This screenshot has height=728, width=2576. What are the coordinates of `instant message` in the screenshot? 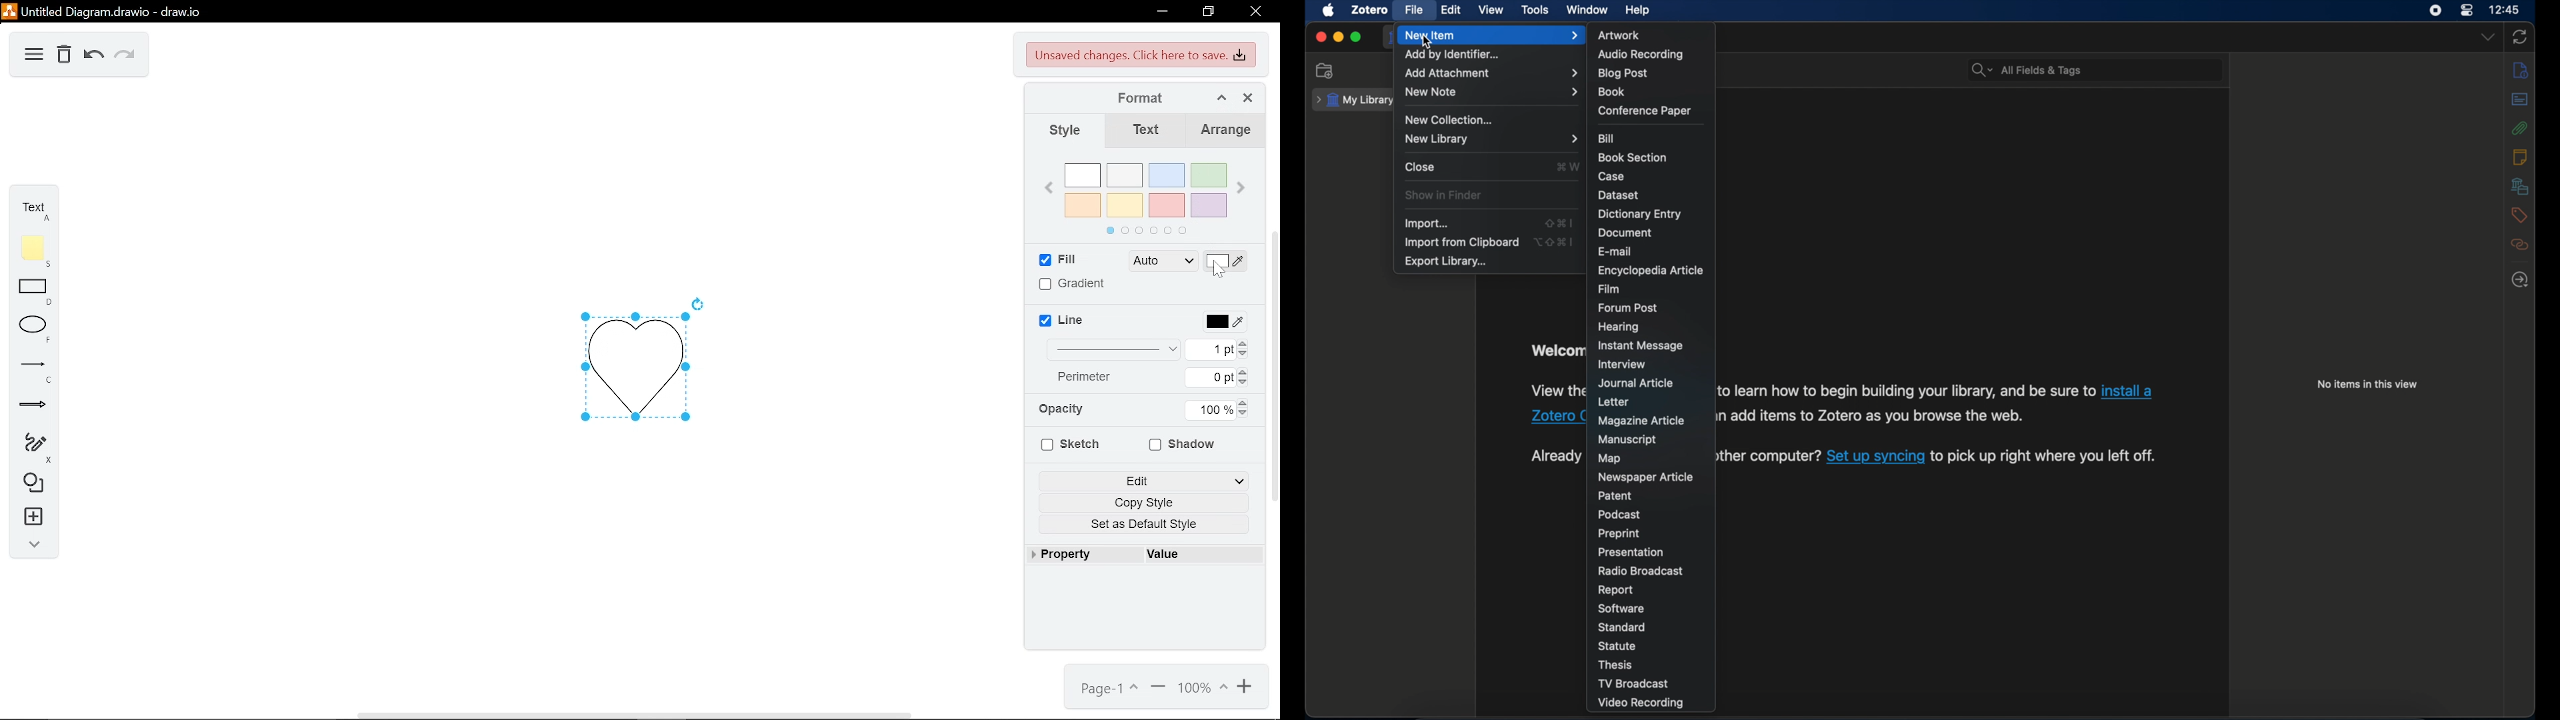 It's located at (1640, 345).